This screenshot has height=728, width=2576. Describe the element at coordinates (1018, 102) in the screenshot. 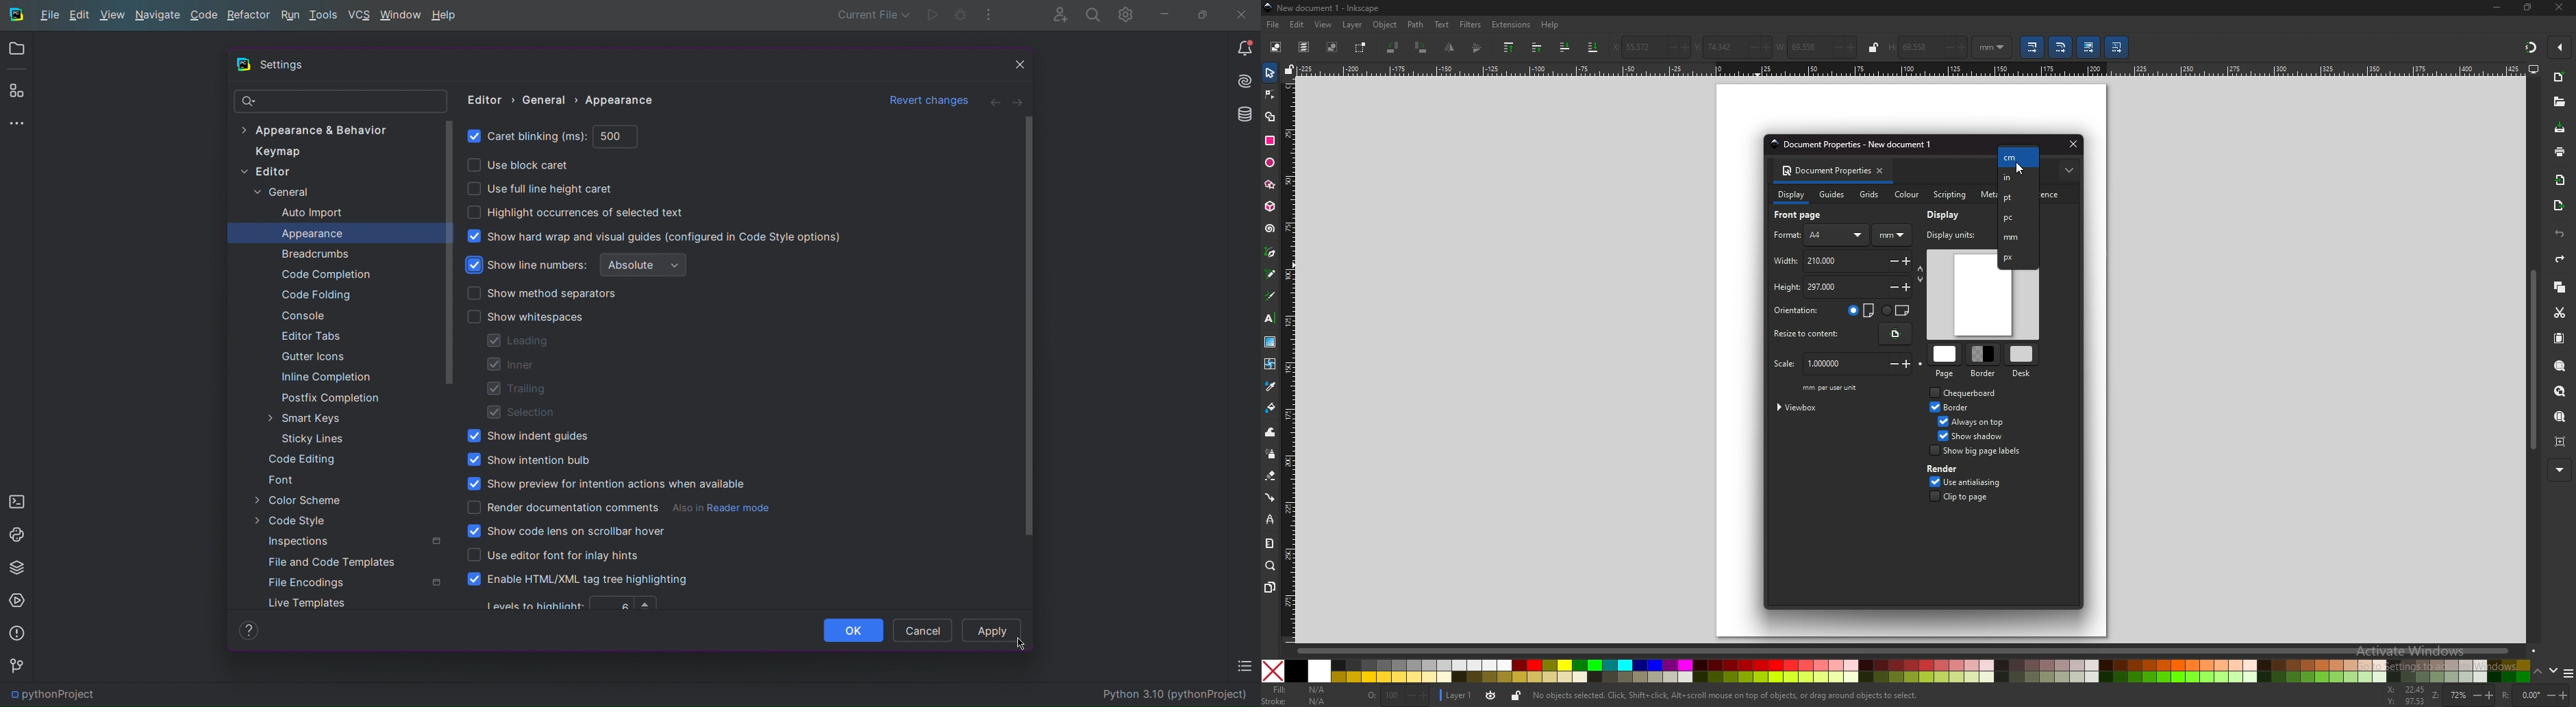

I see `Next` at that location.